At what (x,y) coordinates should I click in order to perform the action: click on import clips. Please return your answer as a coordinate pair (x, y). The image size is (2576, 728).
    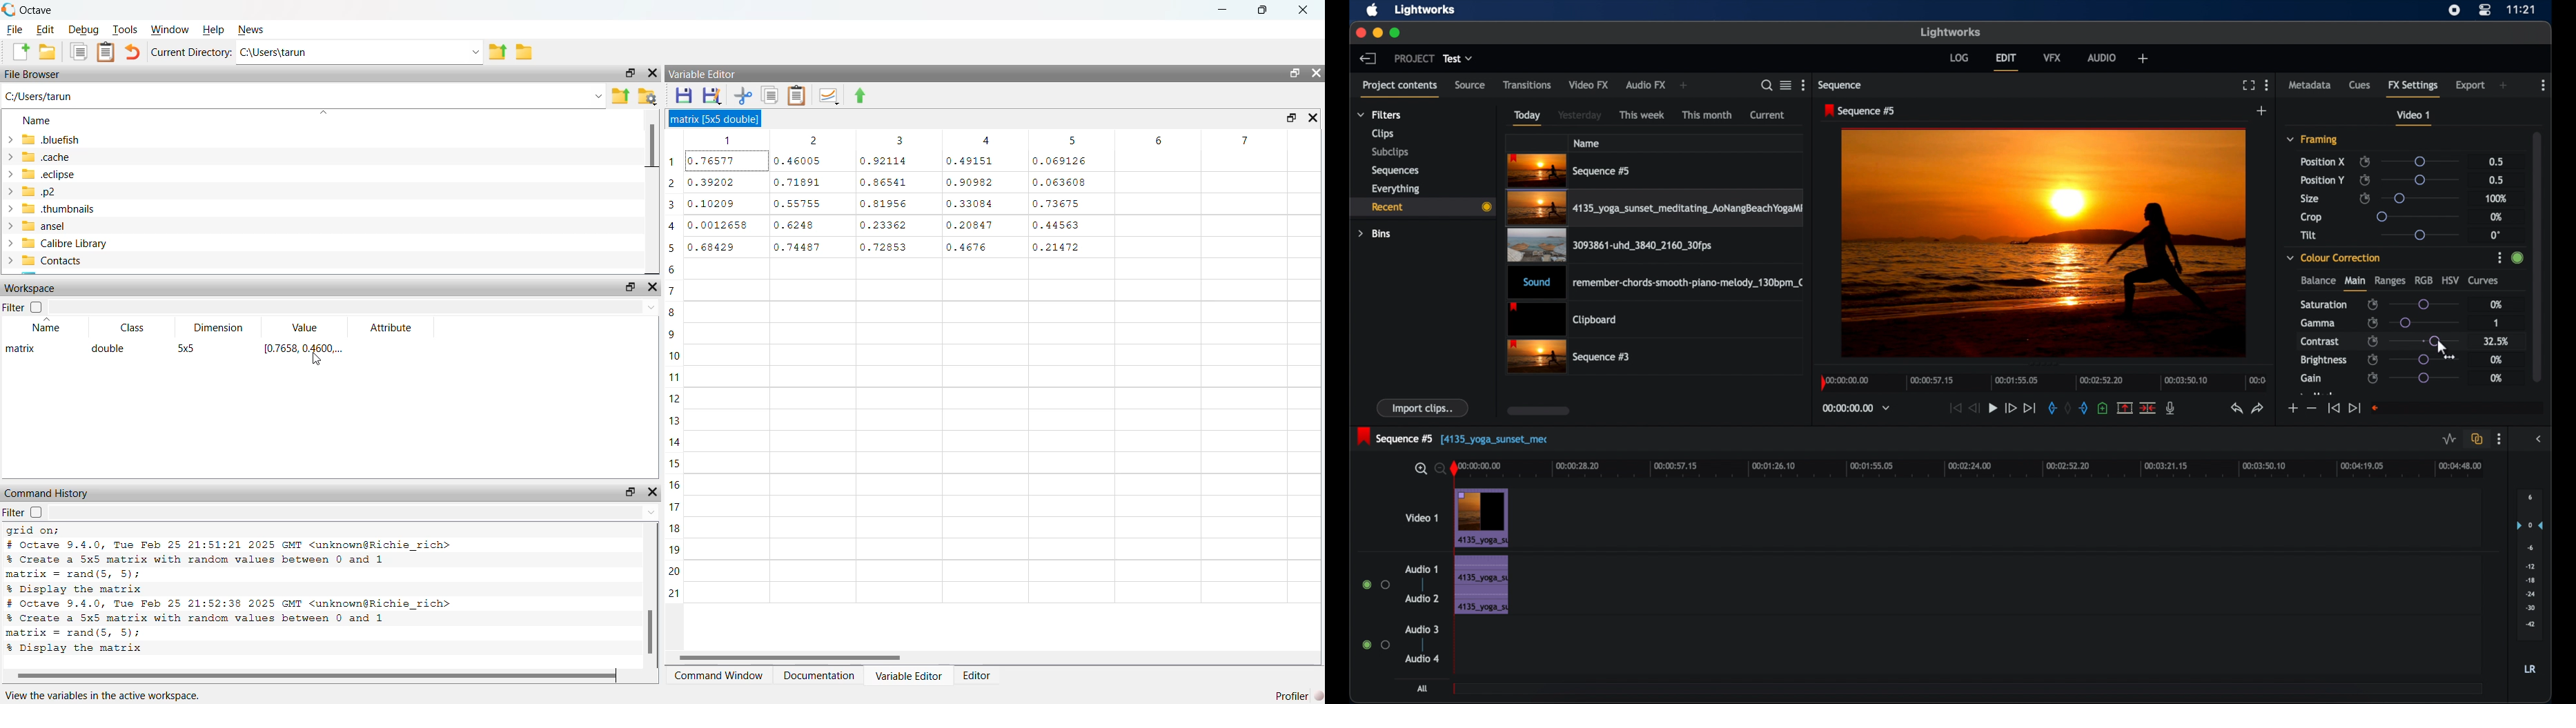
    Looking at the image, I should click on (1423, 407).